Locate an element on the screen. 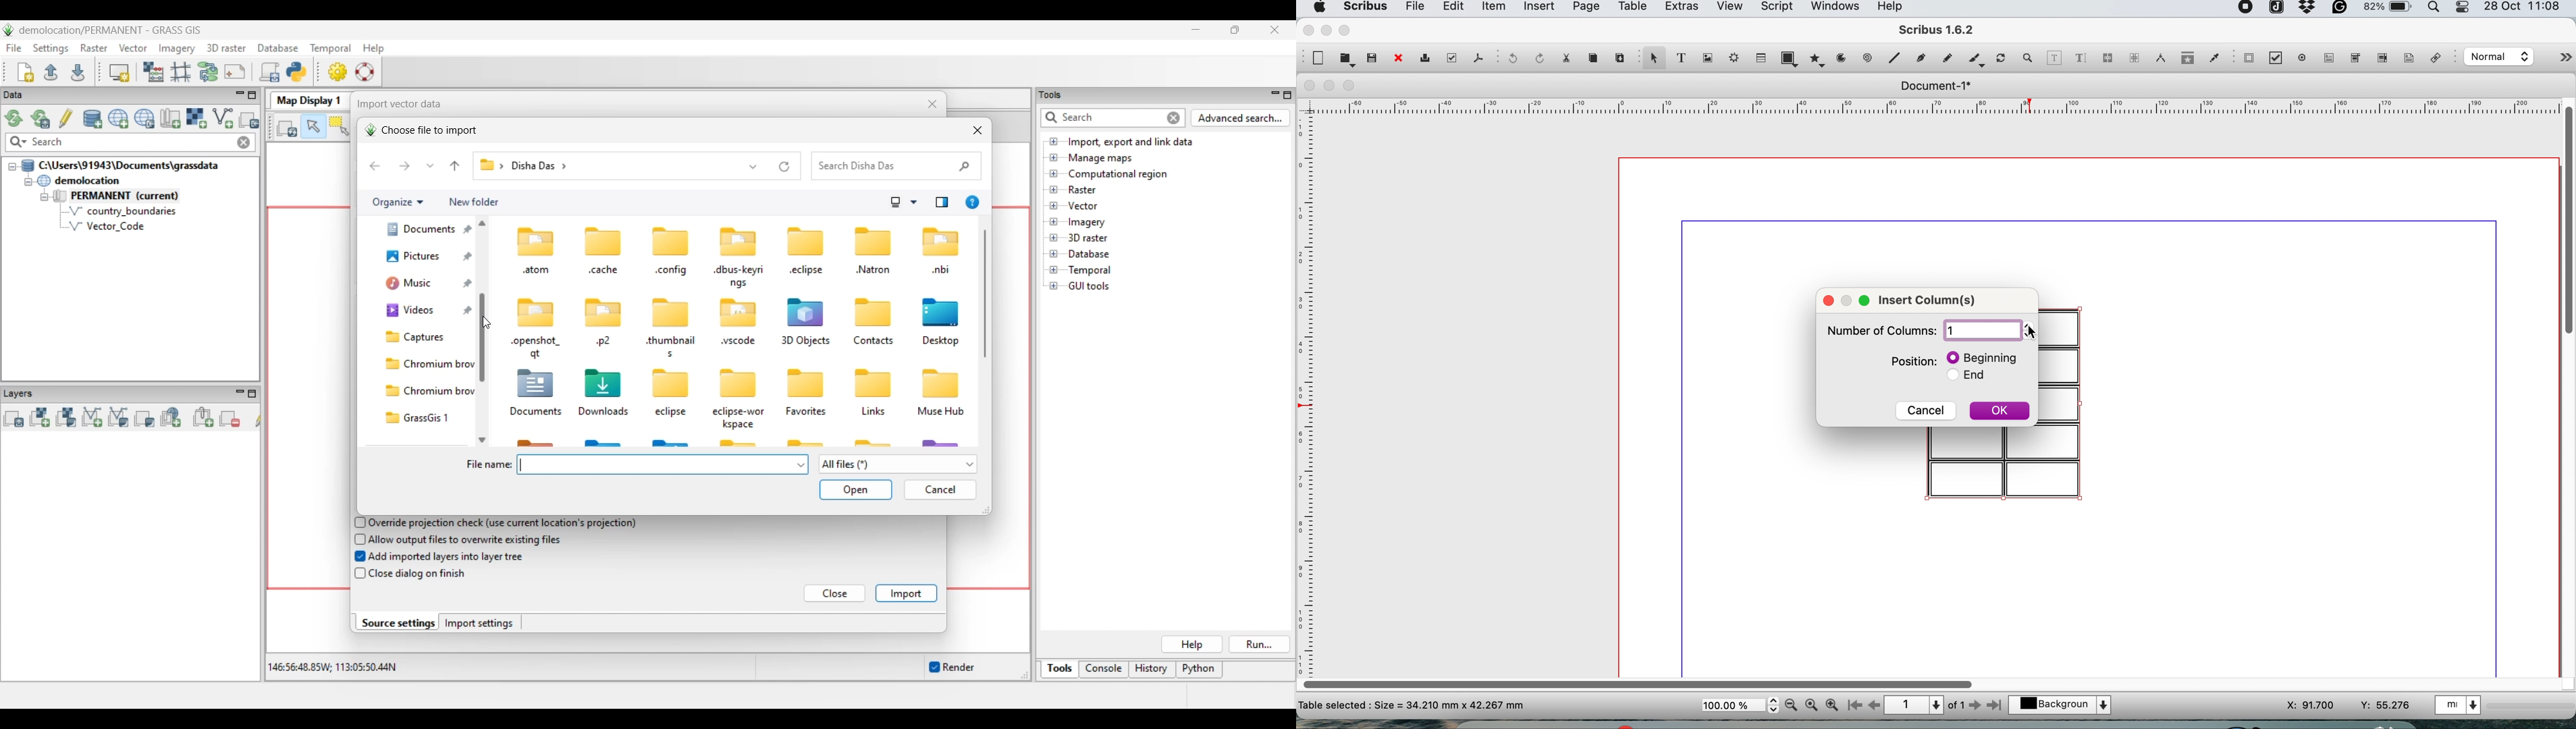 The width and height of the screenshot is (2576, 756). screen recorder is located at coordinates (2247, 8).